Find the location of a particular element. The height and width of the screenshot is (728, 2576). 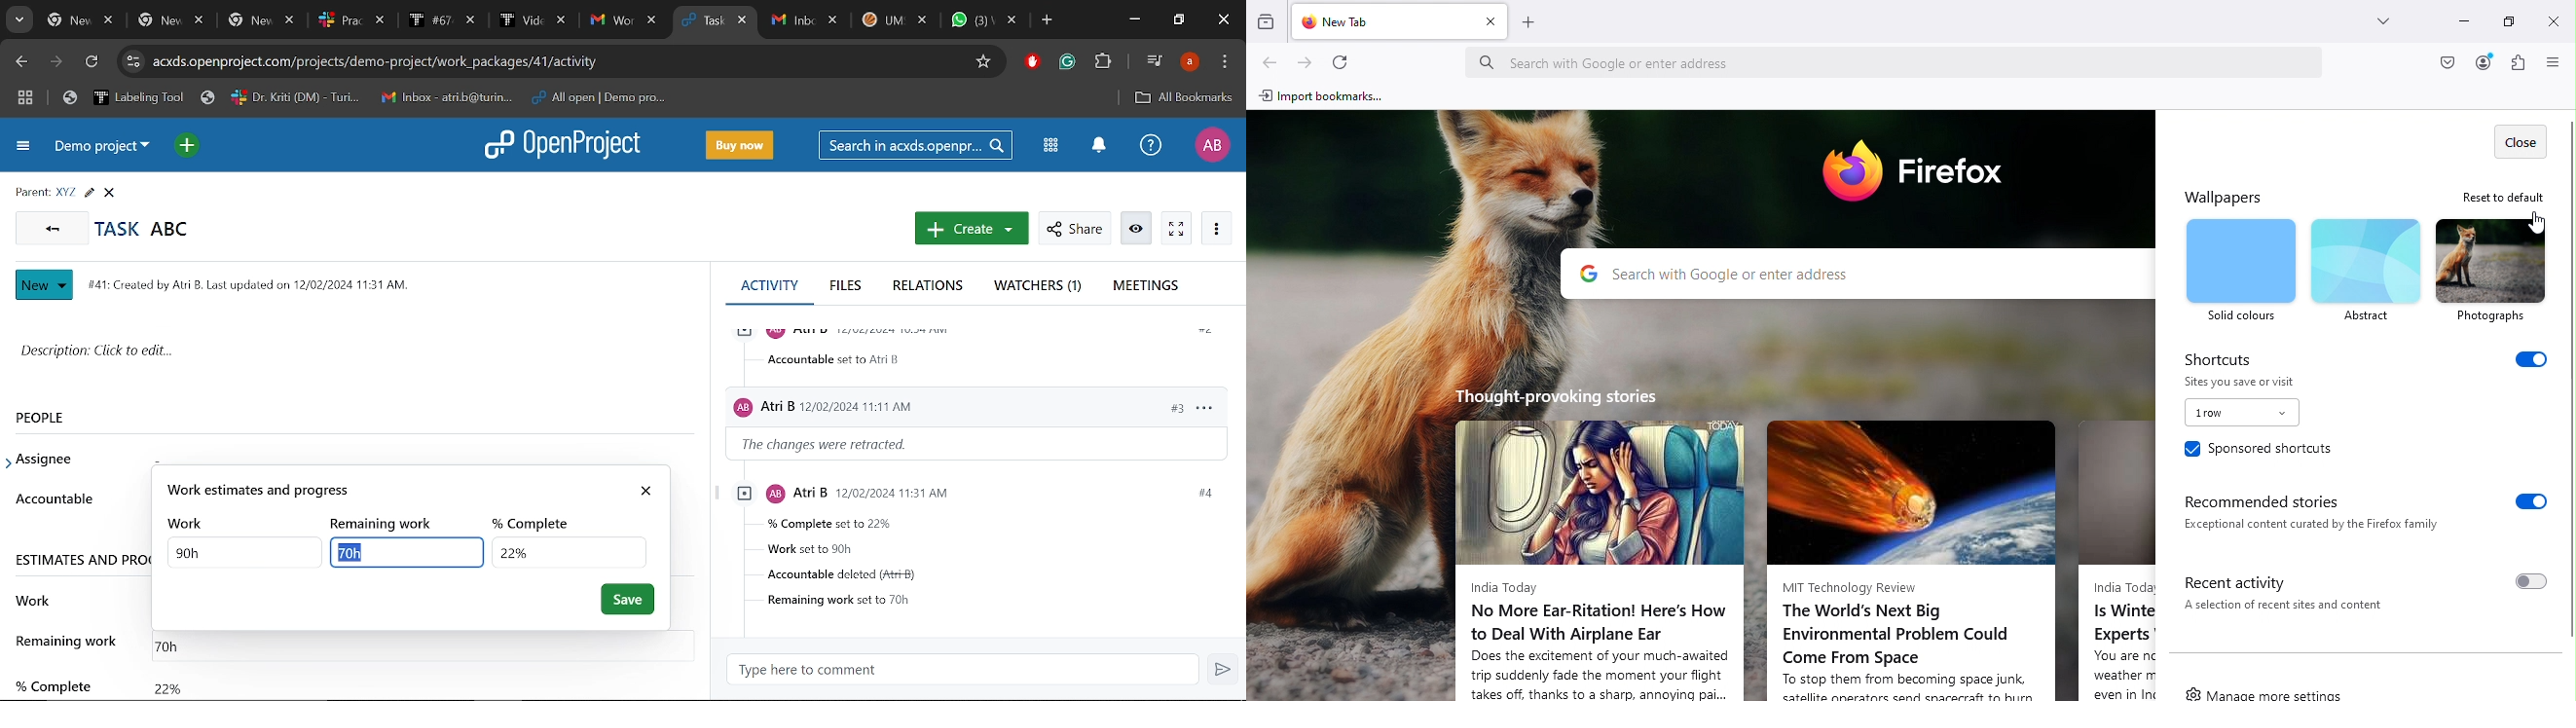

Cite information is located at coordinates (132, 61).